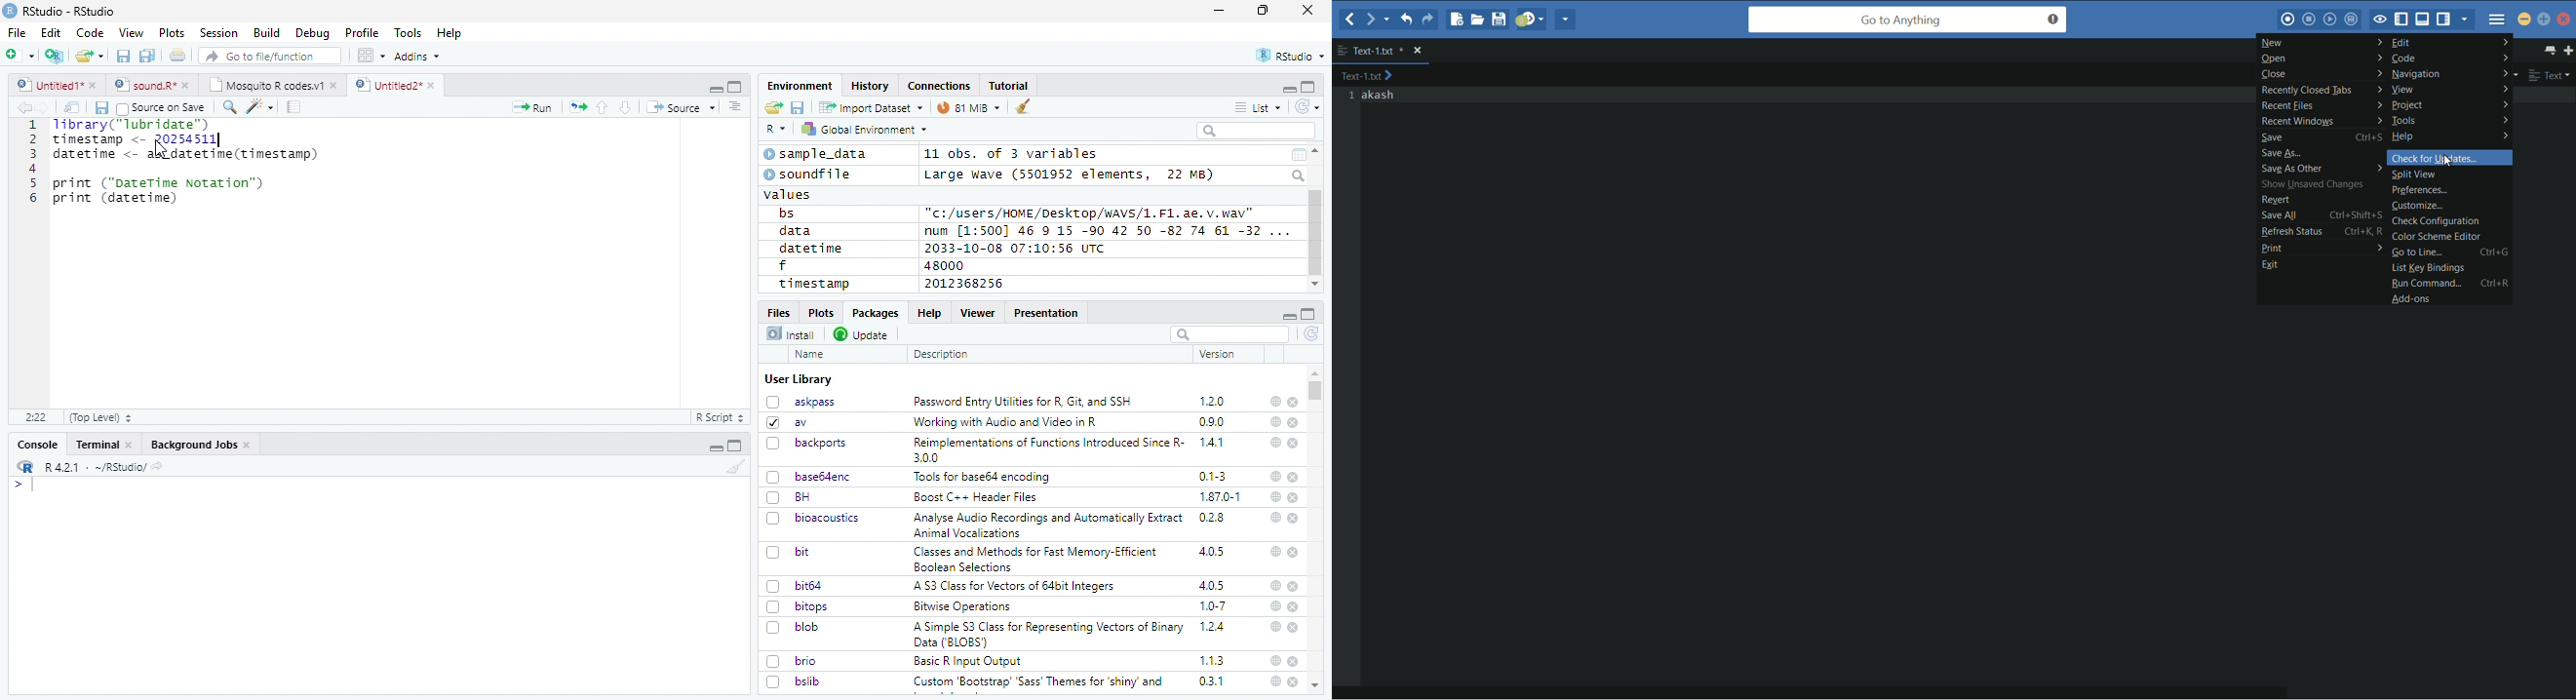 This screenshot has width=2576, height=700. What do you see at coordinates (1221, 354) in the screenshot?
I see `Version` at bounding box center [1221, 354].